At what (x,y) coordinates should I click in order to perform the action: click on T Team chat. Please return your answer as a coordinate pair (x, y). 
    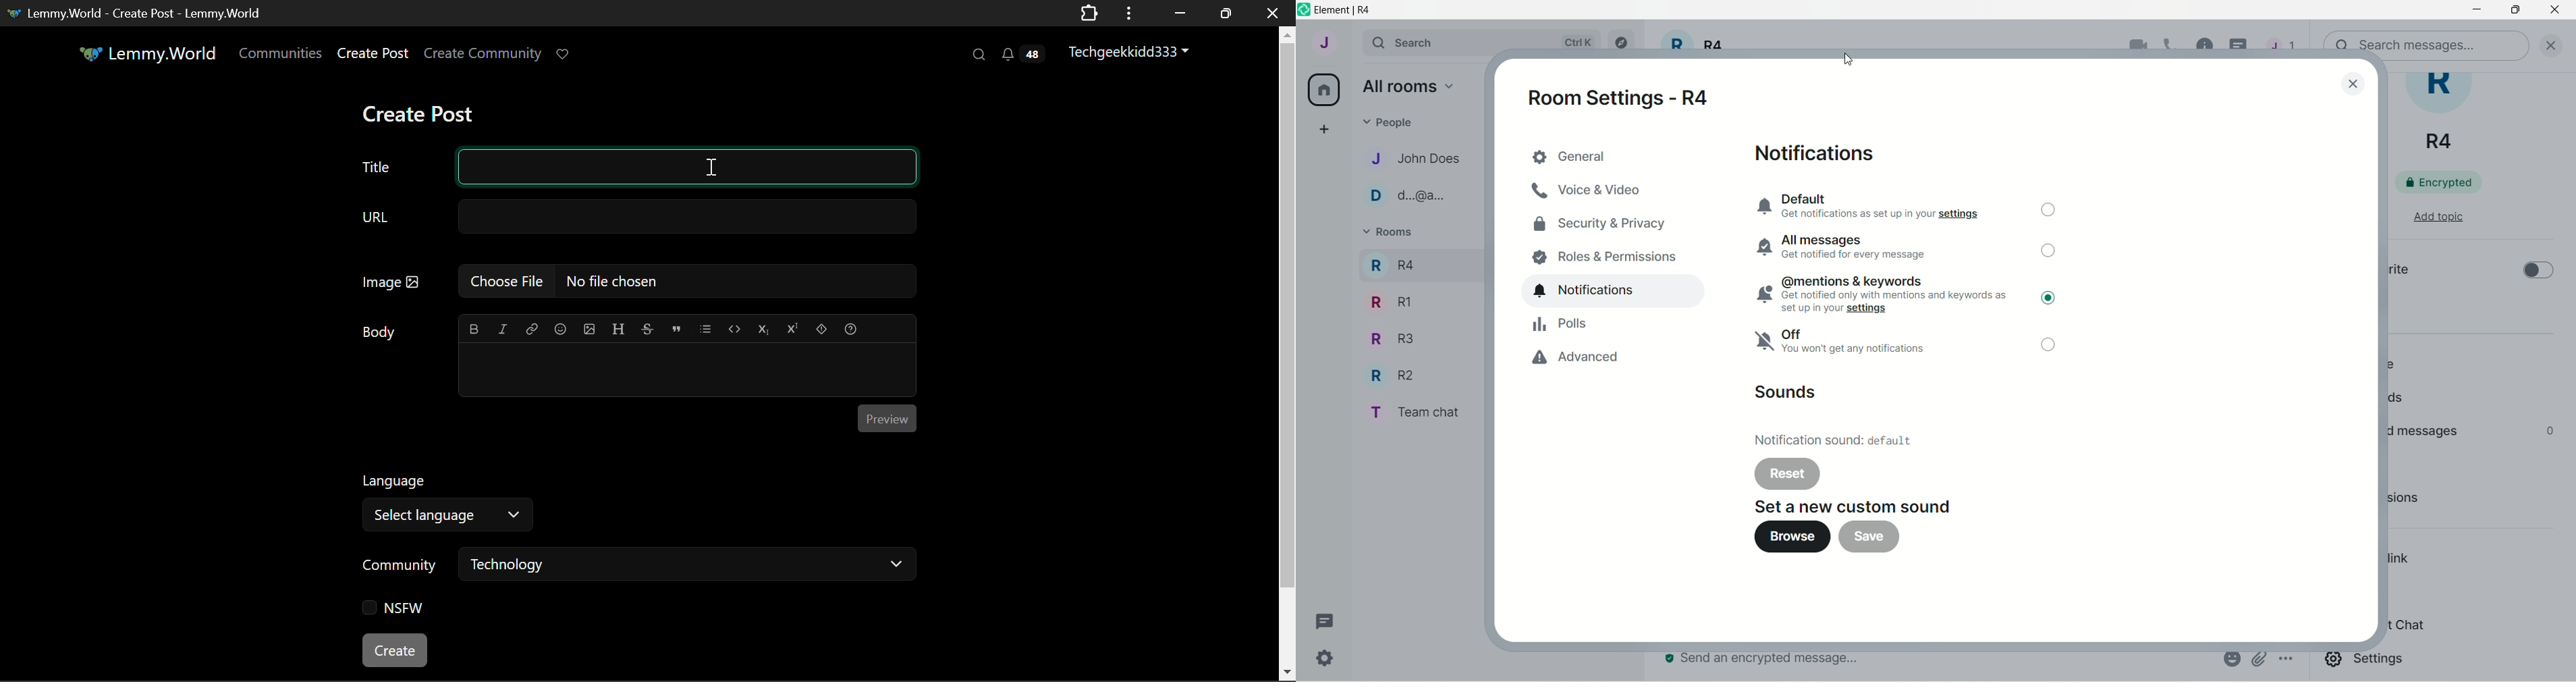
    Looking at the image, I should click on (1410, 410).